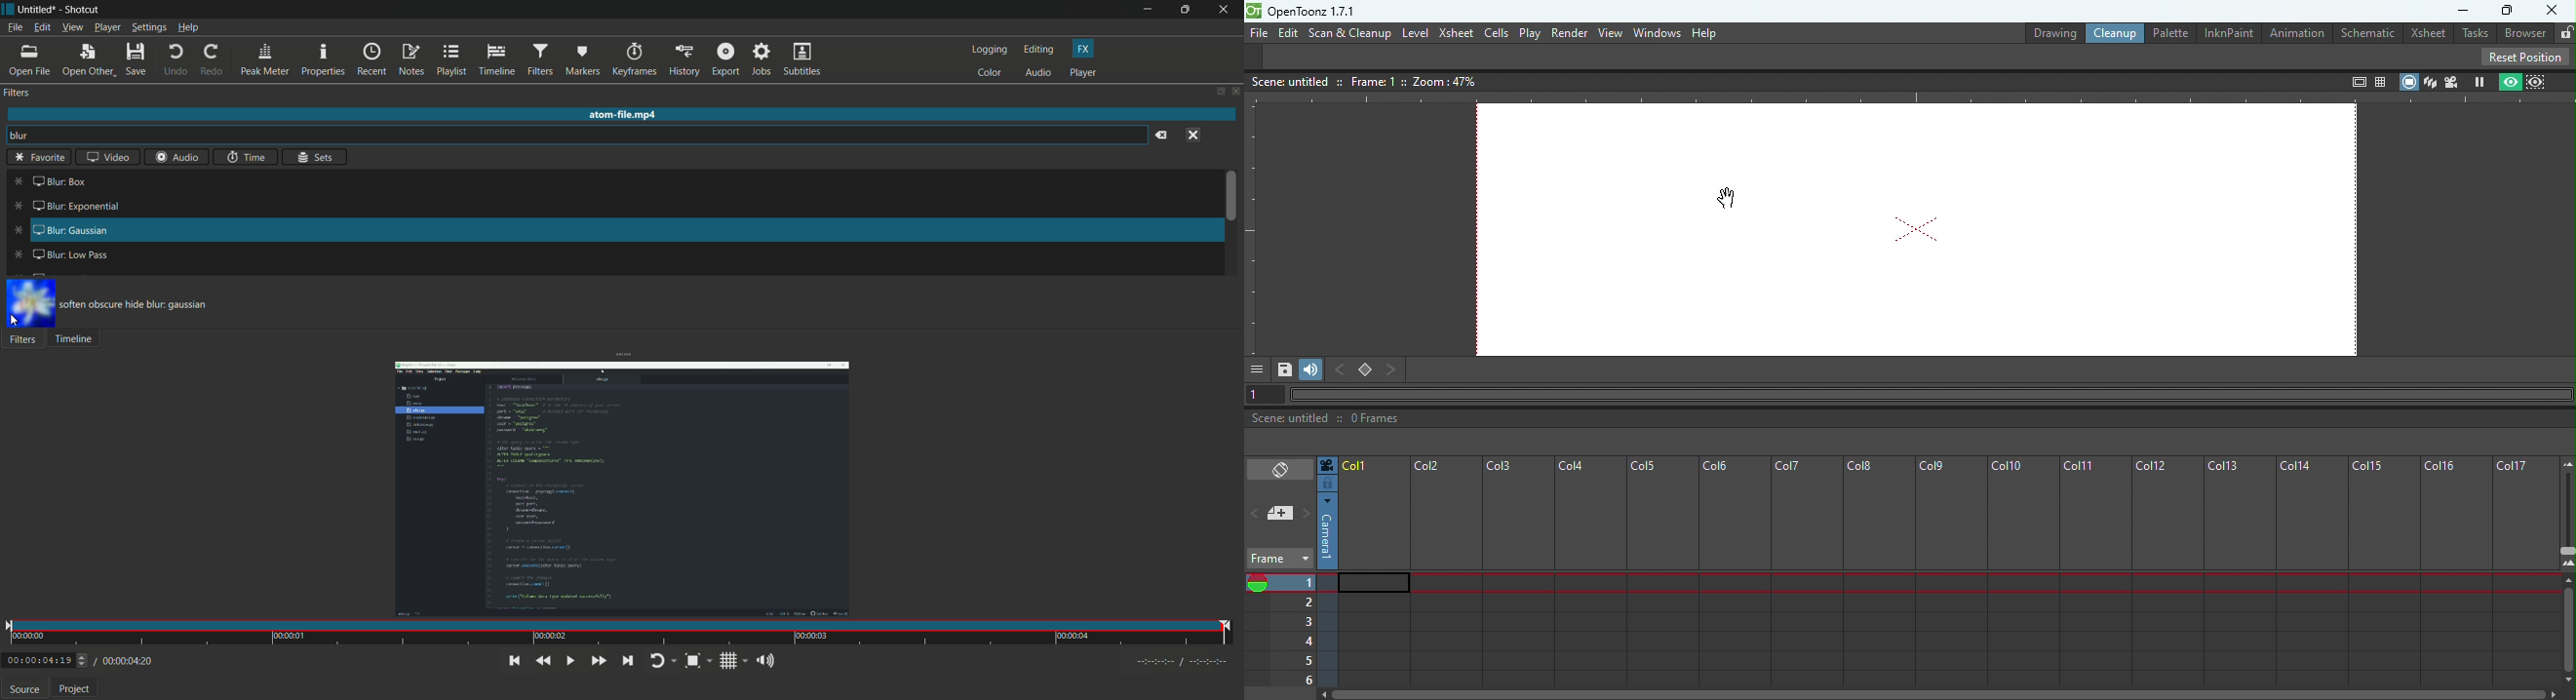 The height and width of the screenshot is (700, 2576). I want to click on color, so click(990, 74).